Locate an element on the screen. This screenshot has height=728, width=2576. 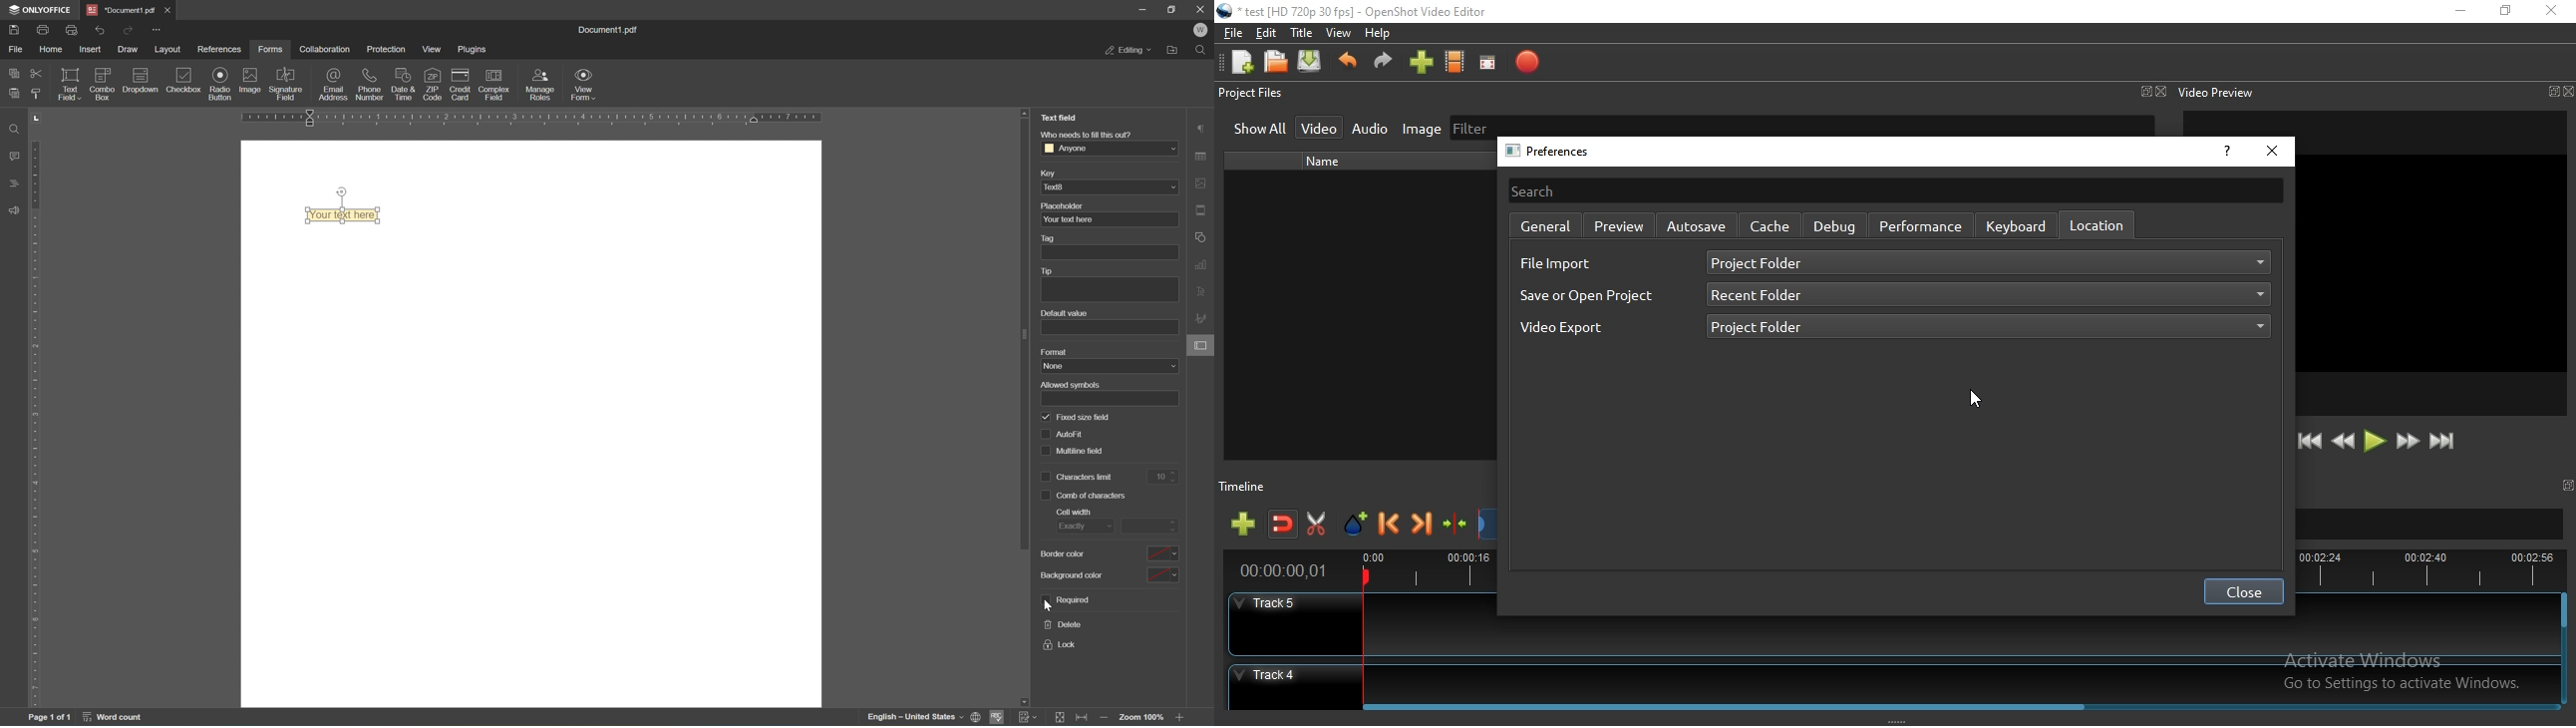
headings is located at coordinates (16, 184).